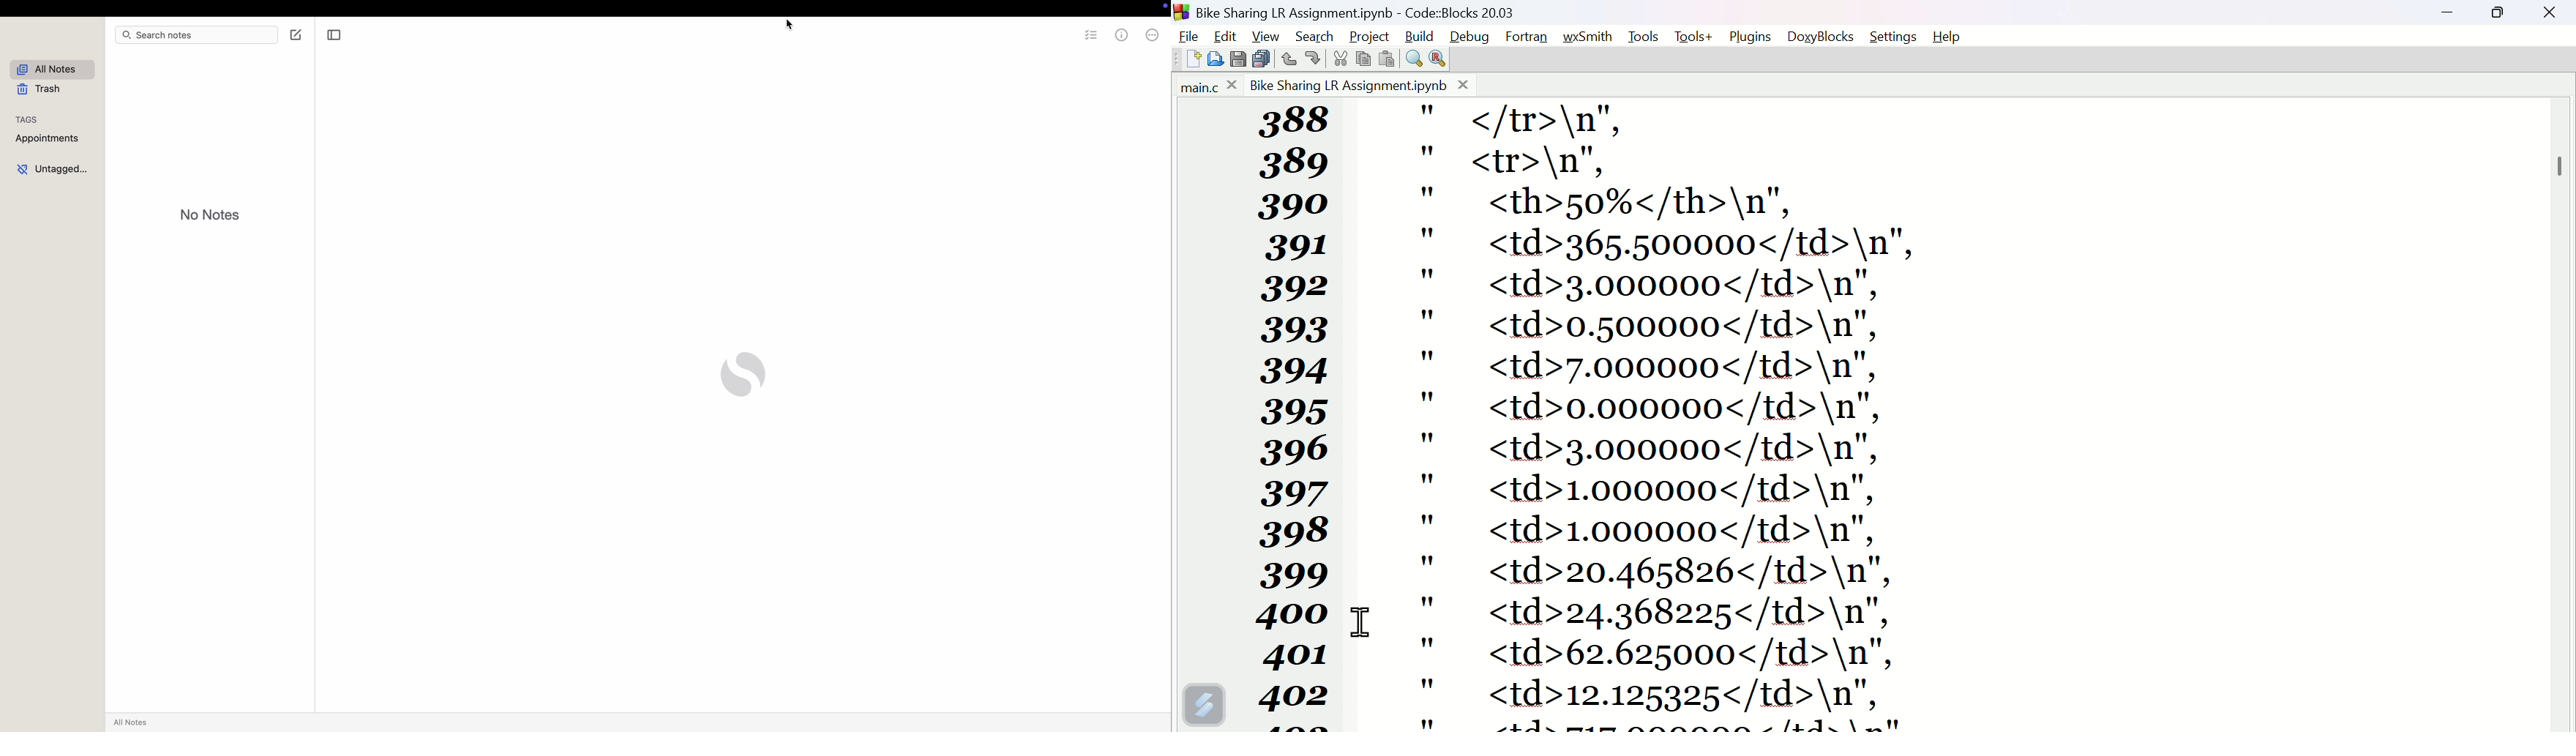 The width and height of the screenshot is (2576, 756). What do you see at coordinates (746, 373) in the screenshot?
I see `Simplenote logo` at bounding box center [746, 373].